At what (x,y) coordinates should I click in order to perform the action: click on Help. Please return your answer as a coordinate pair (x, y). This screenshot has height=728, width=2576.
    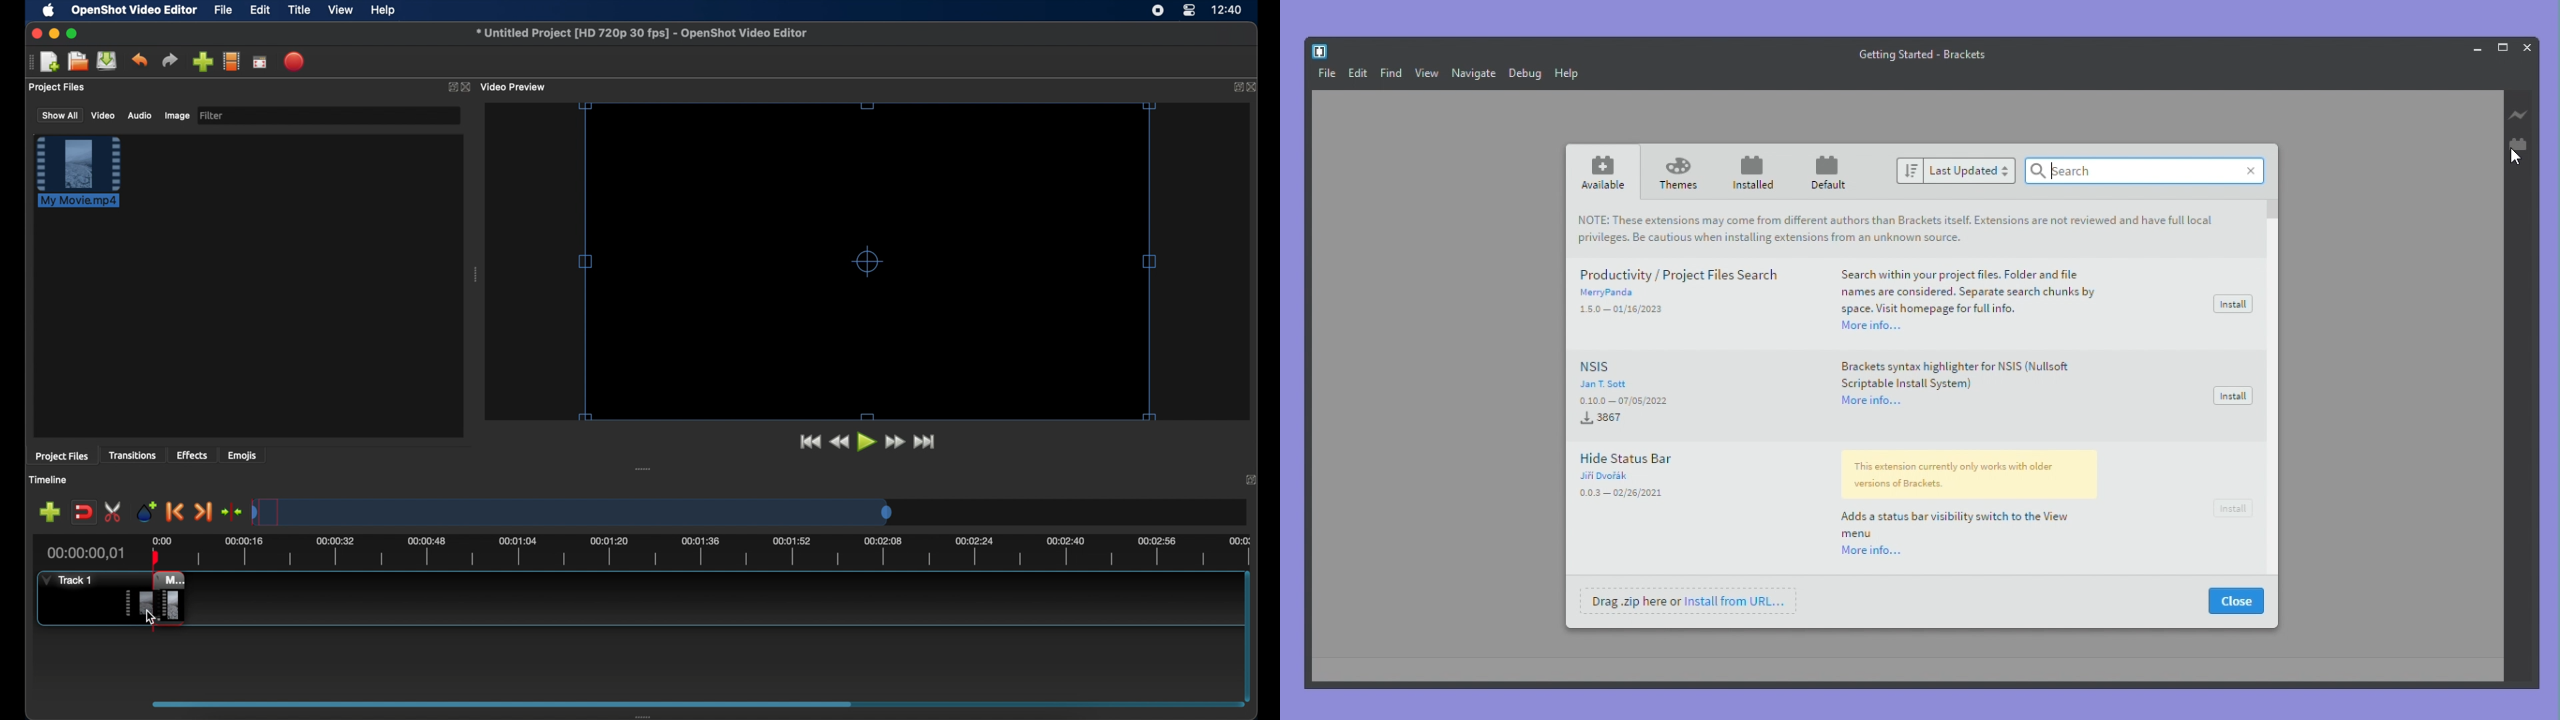
    Looking at the image, I should click on (1567, 72).